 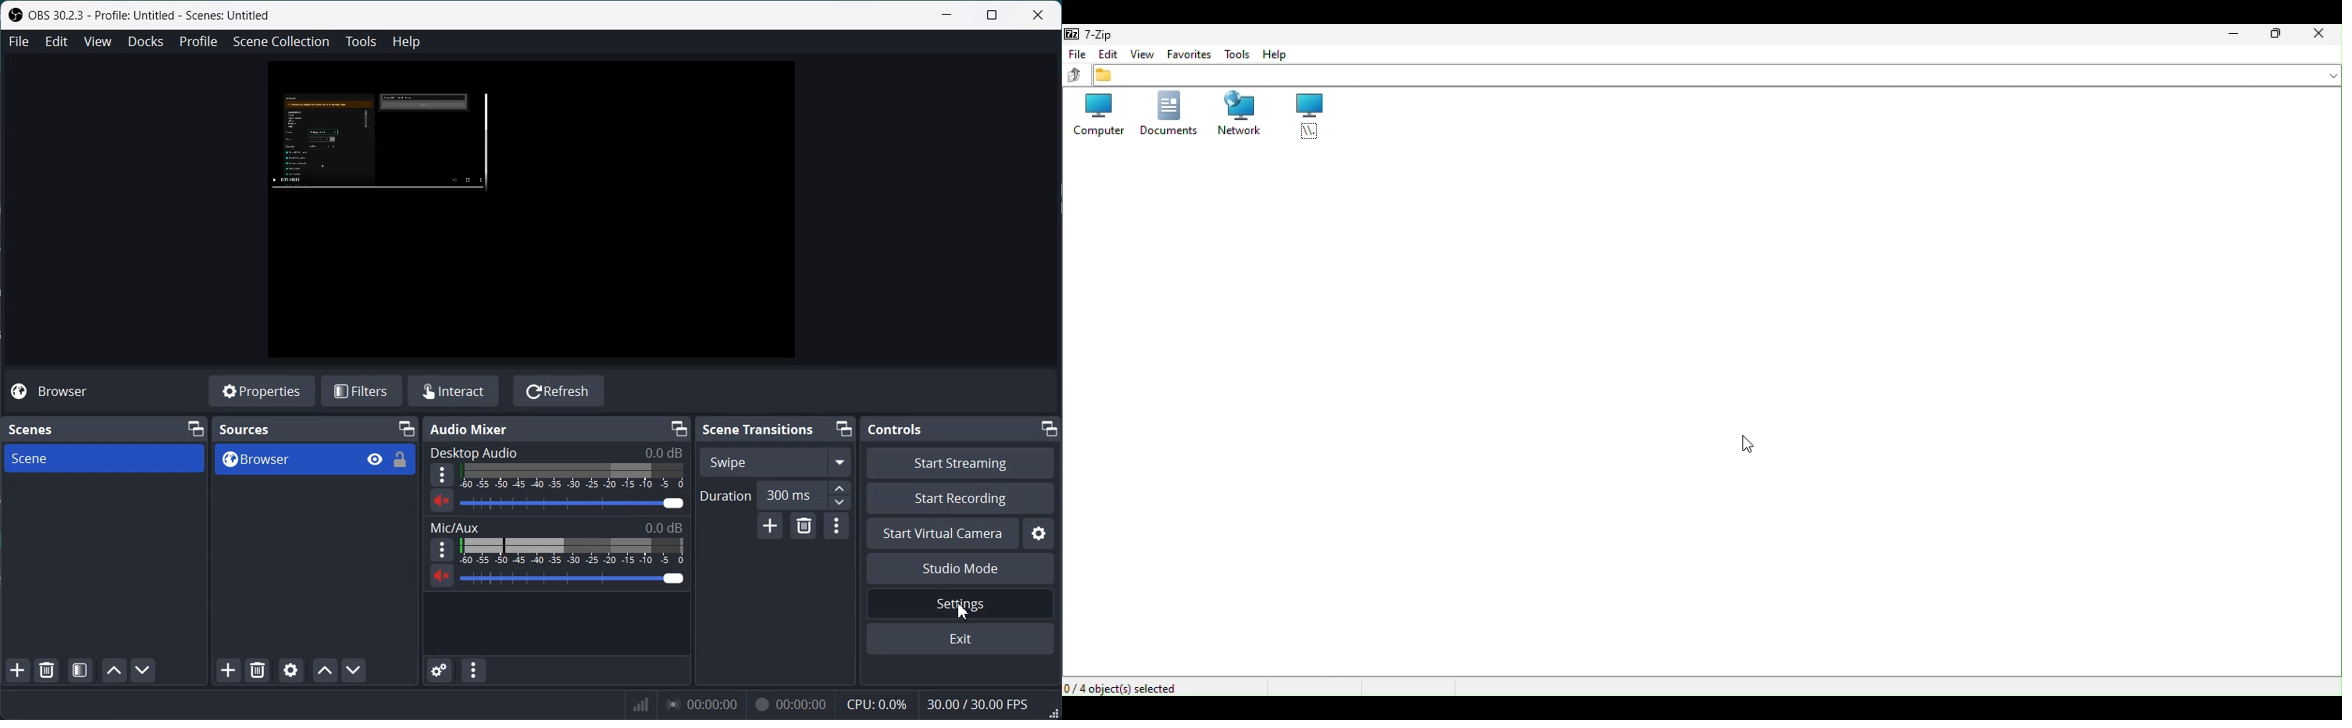 What do you see at coordinates (442, 475) in the screenshot?
I see `More` at bounding box center [442, 475].